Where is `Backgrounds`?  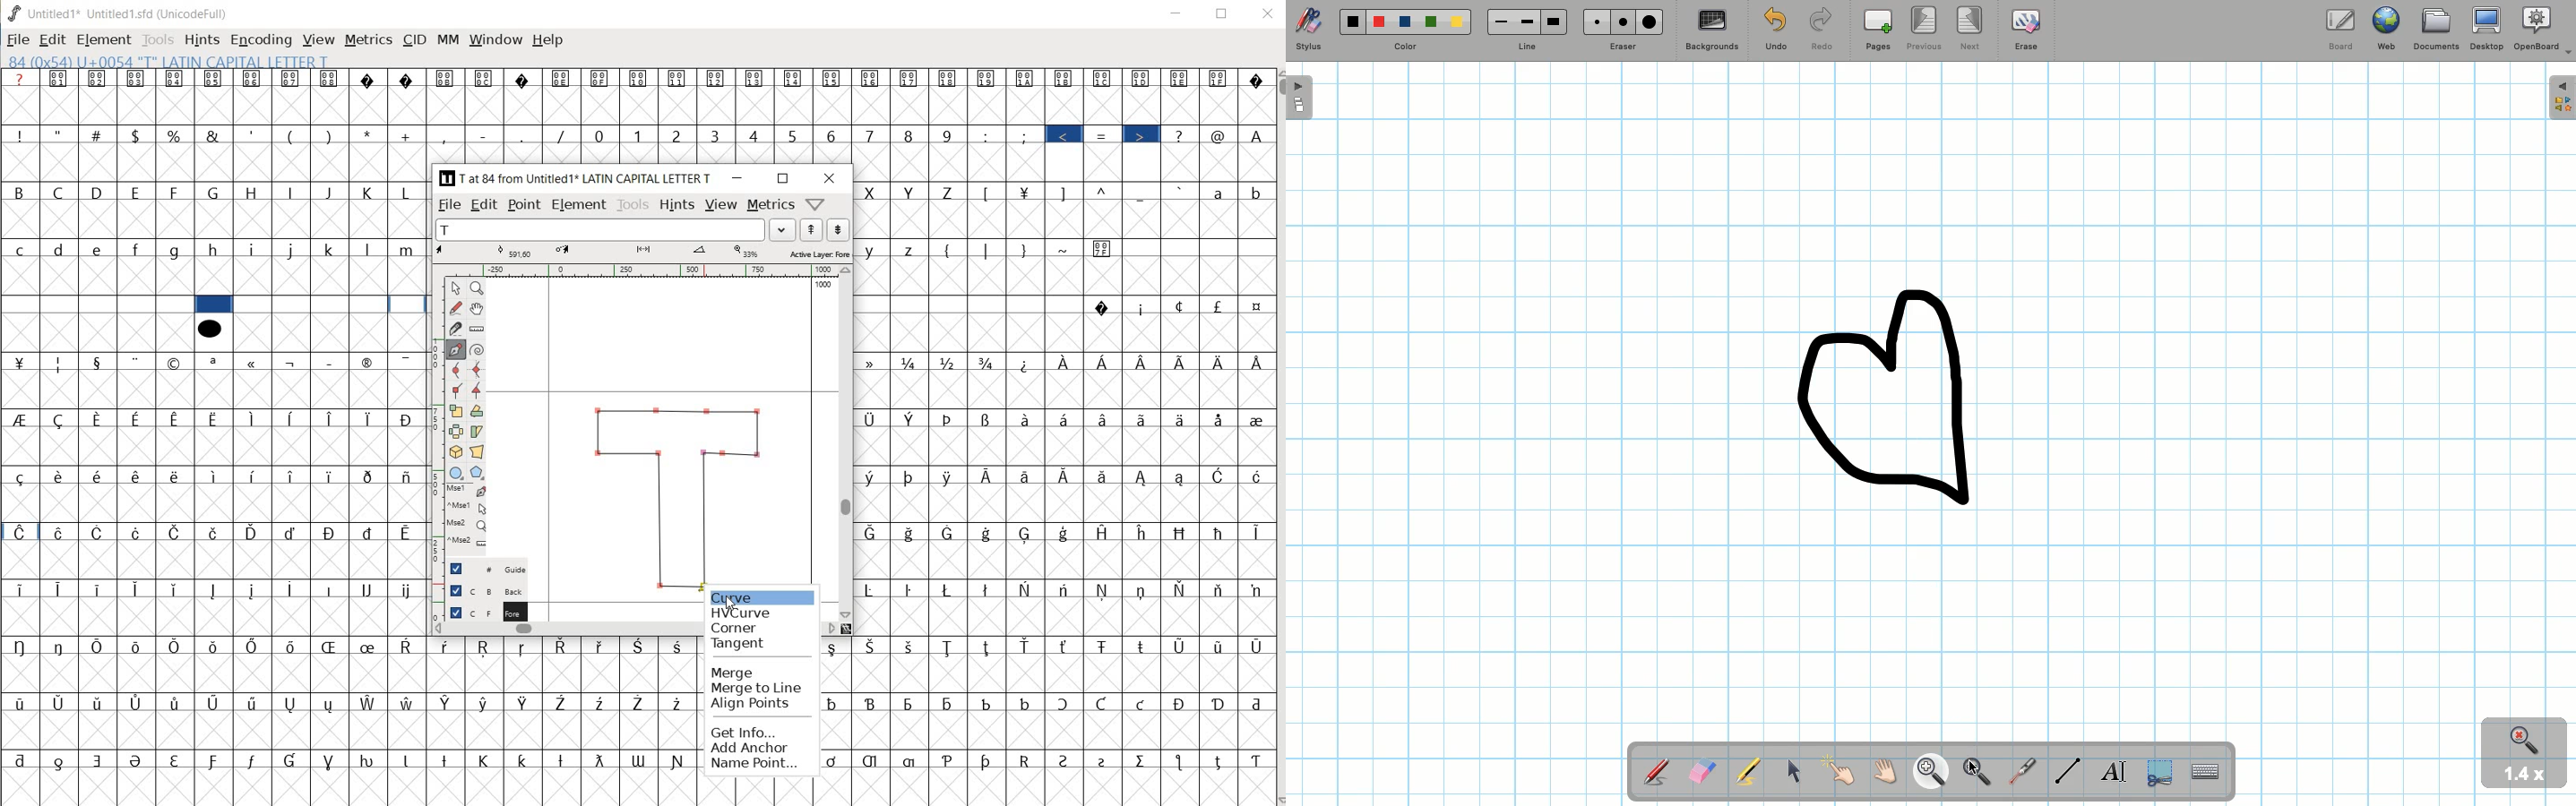
Backgrounds is located at coordinates (1712, 30).